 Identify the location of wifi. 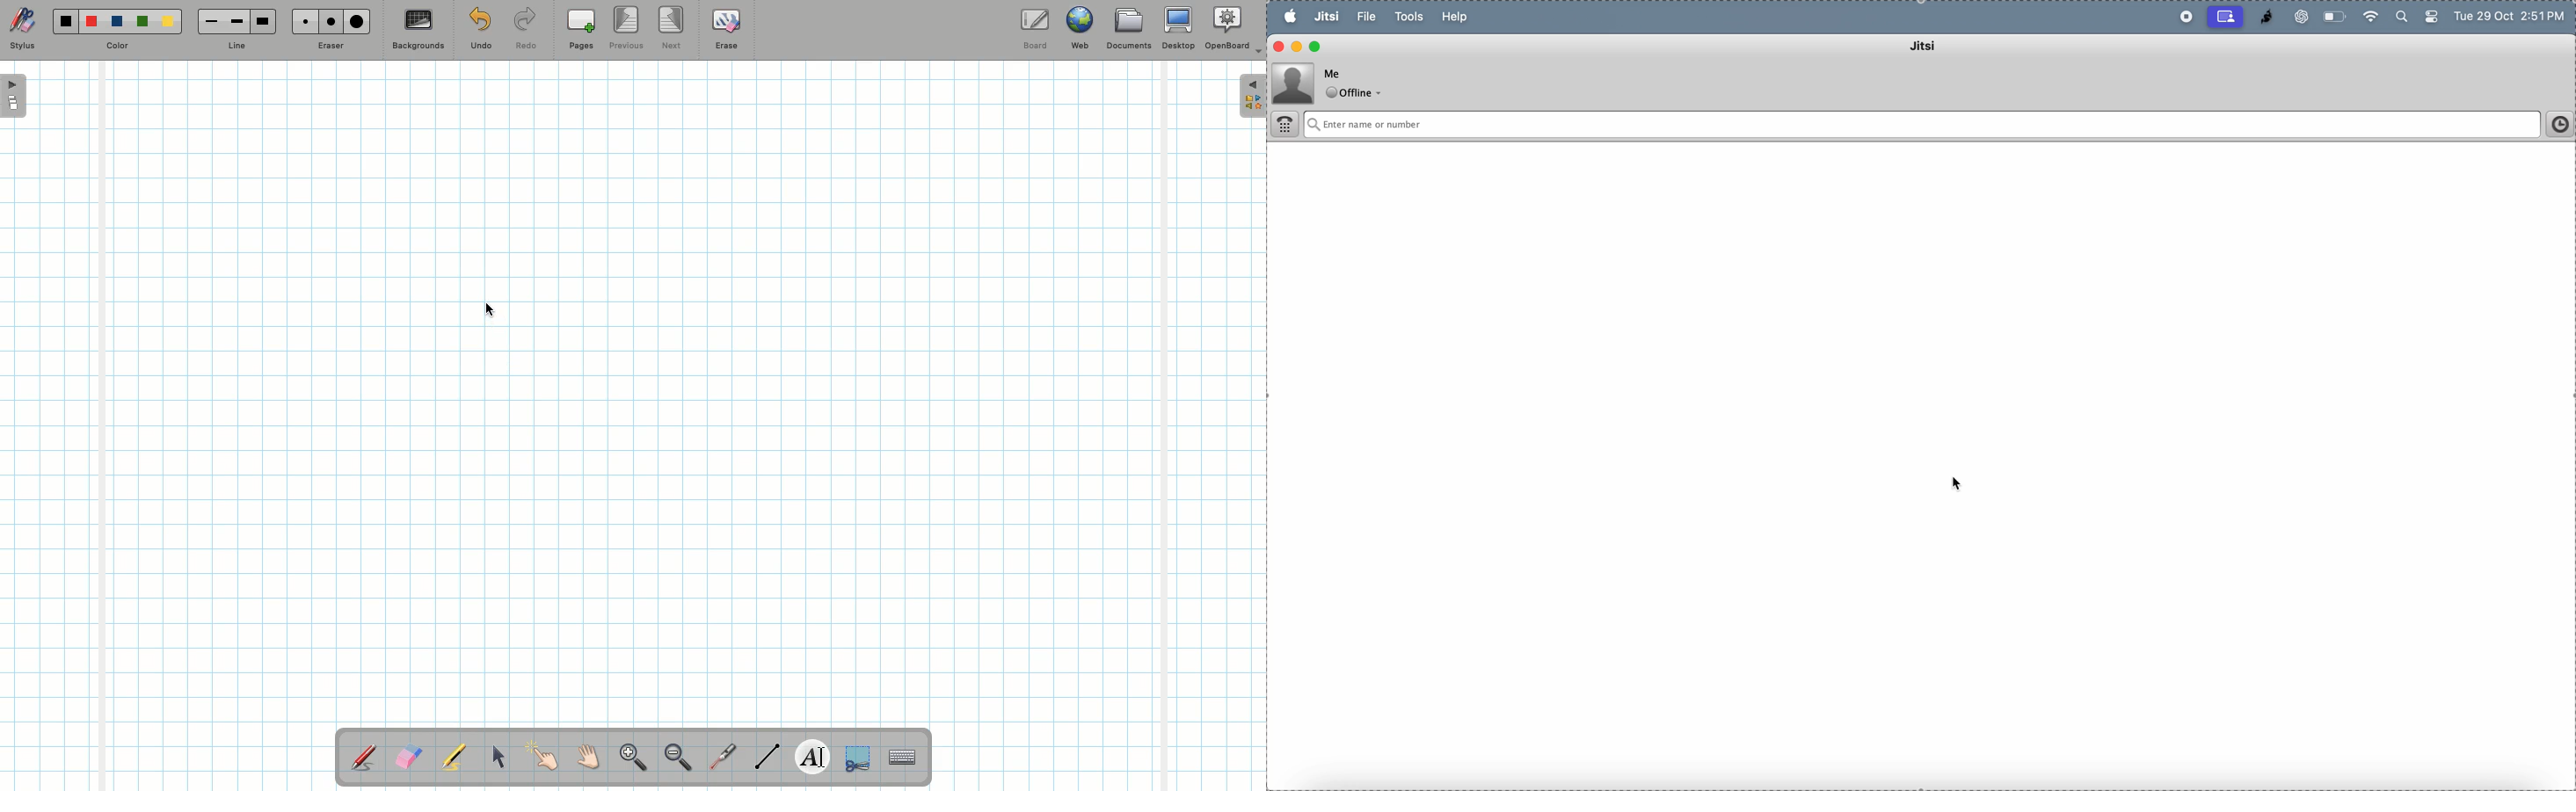
(2370, 15).